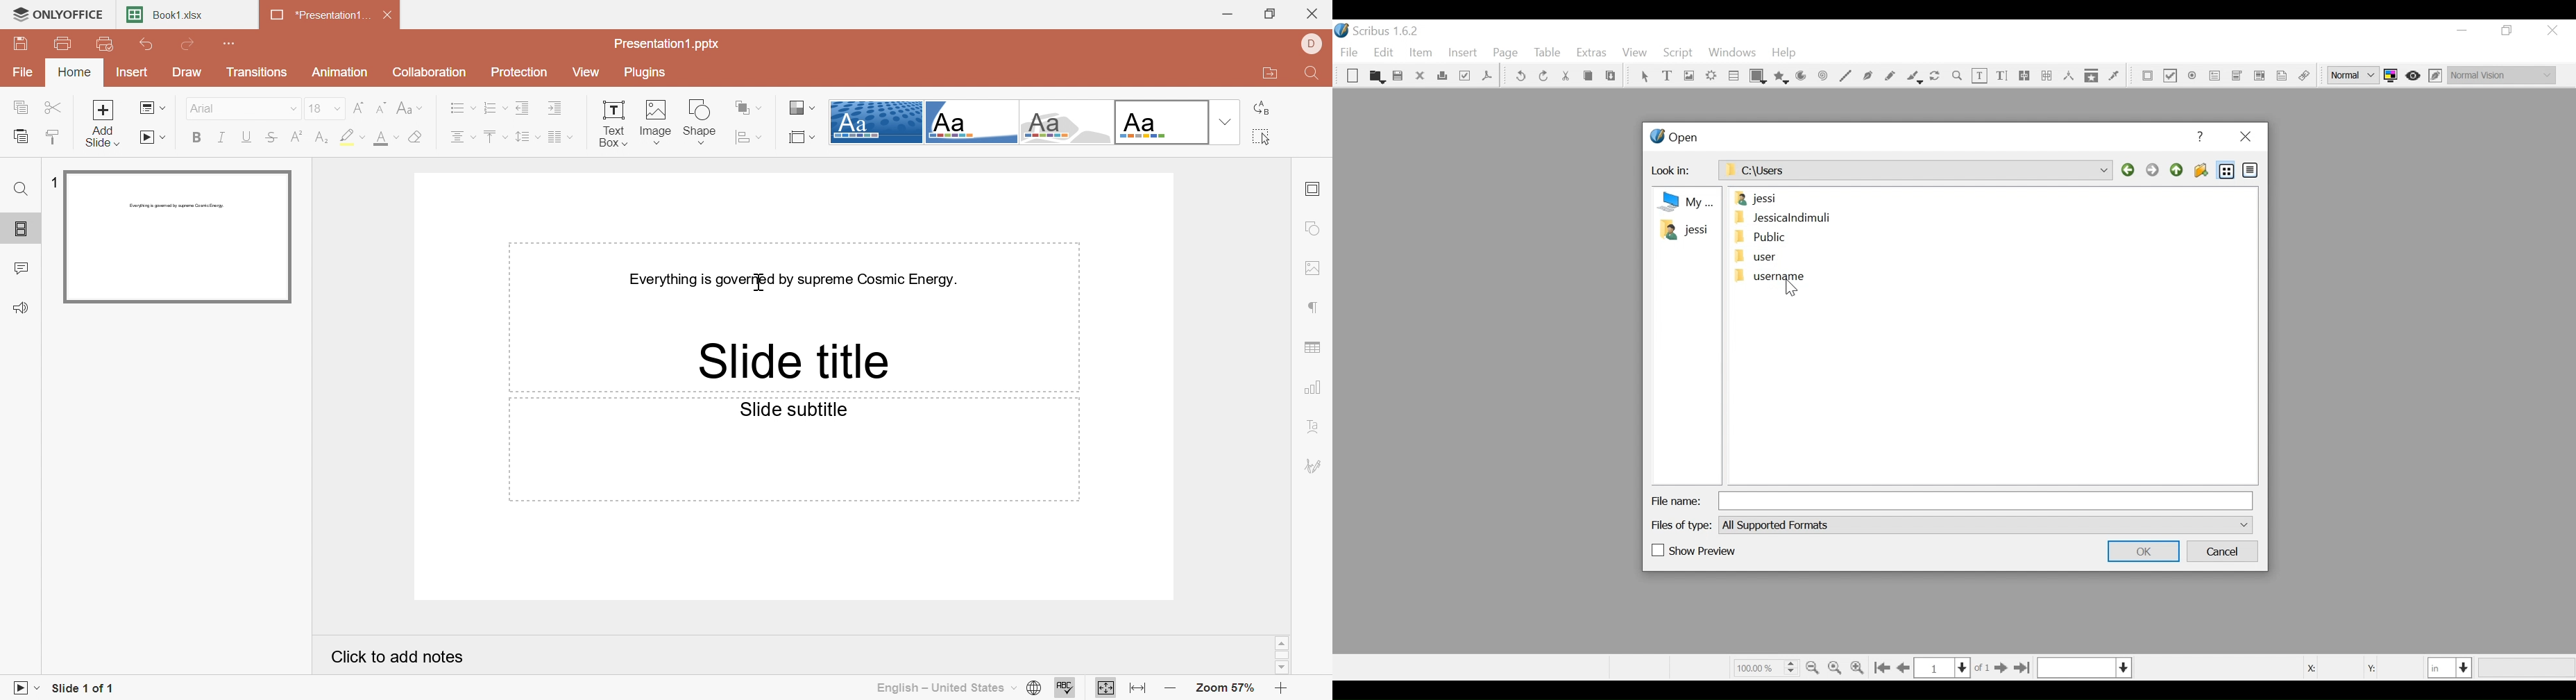  Describe the element at coordinates (1782, 76) in the screenshot. I see `Polygon` at that location.